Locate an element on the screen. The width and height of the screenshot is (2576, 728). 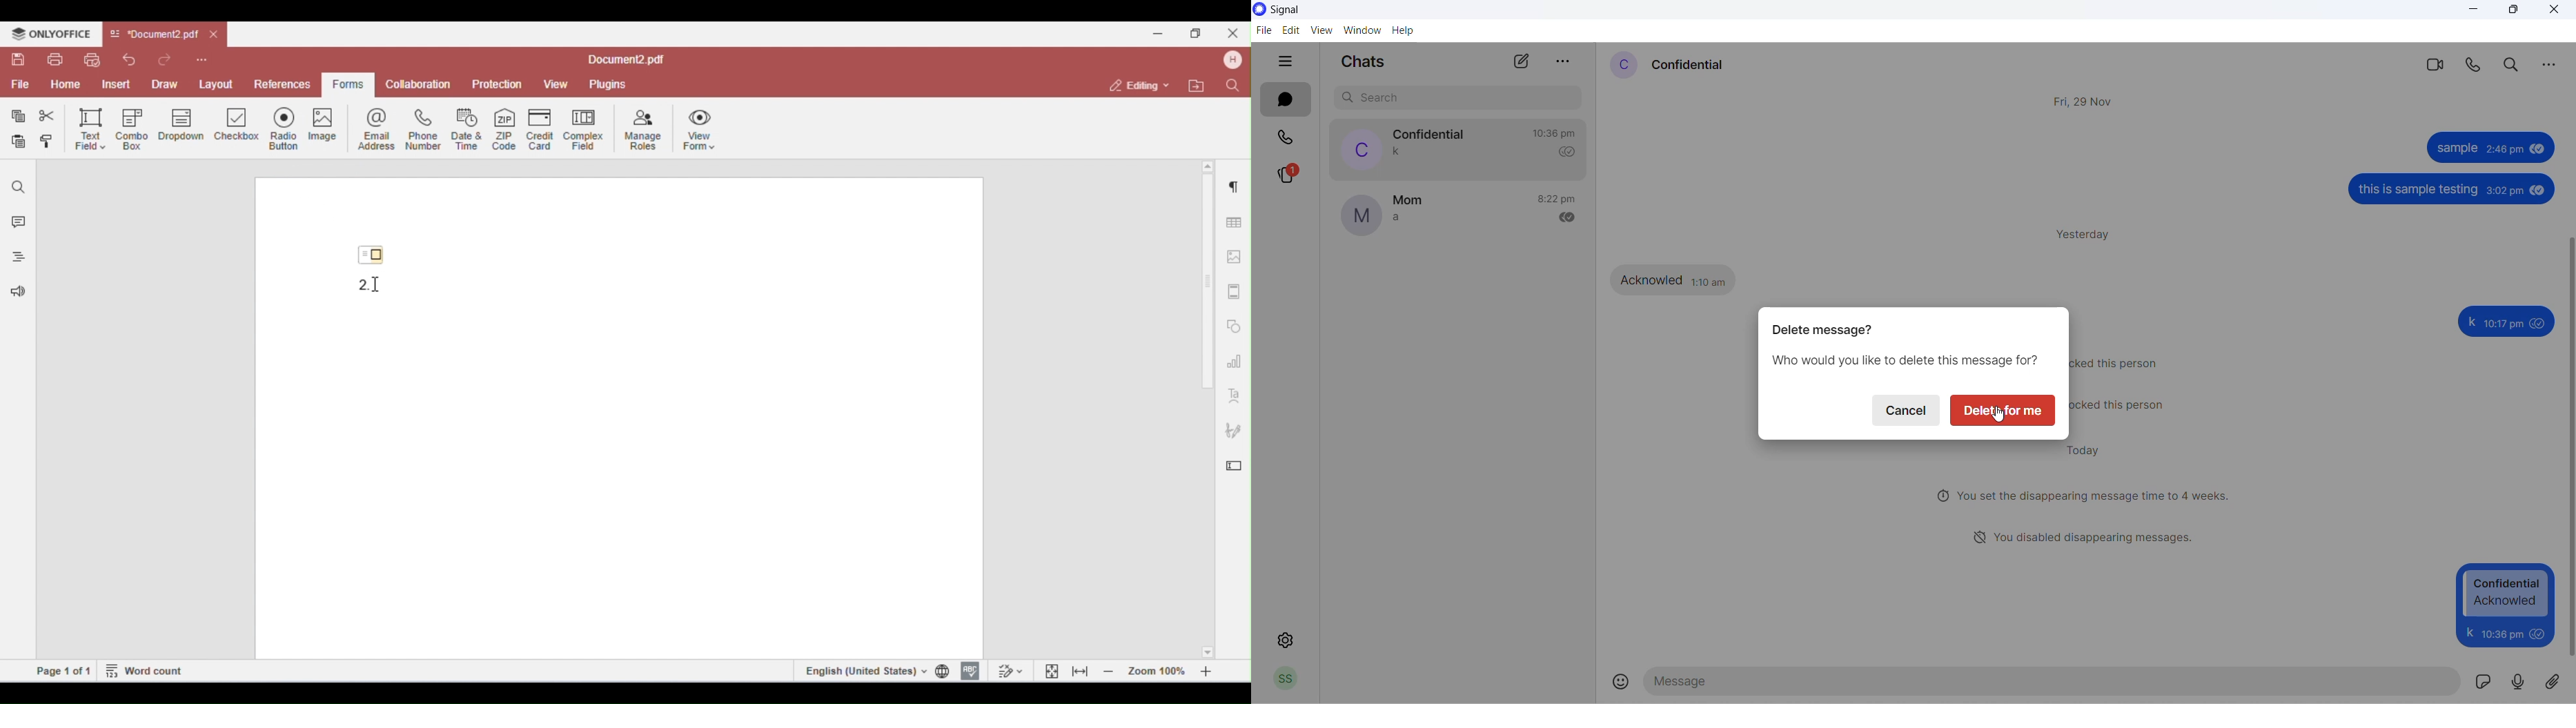
seen is located at coordinates (2537, 633).